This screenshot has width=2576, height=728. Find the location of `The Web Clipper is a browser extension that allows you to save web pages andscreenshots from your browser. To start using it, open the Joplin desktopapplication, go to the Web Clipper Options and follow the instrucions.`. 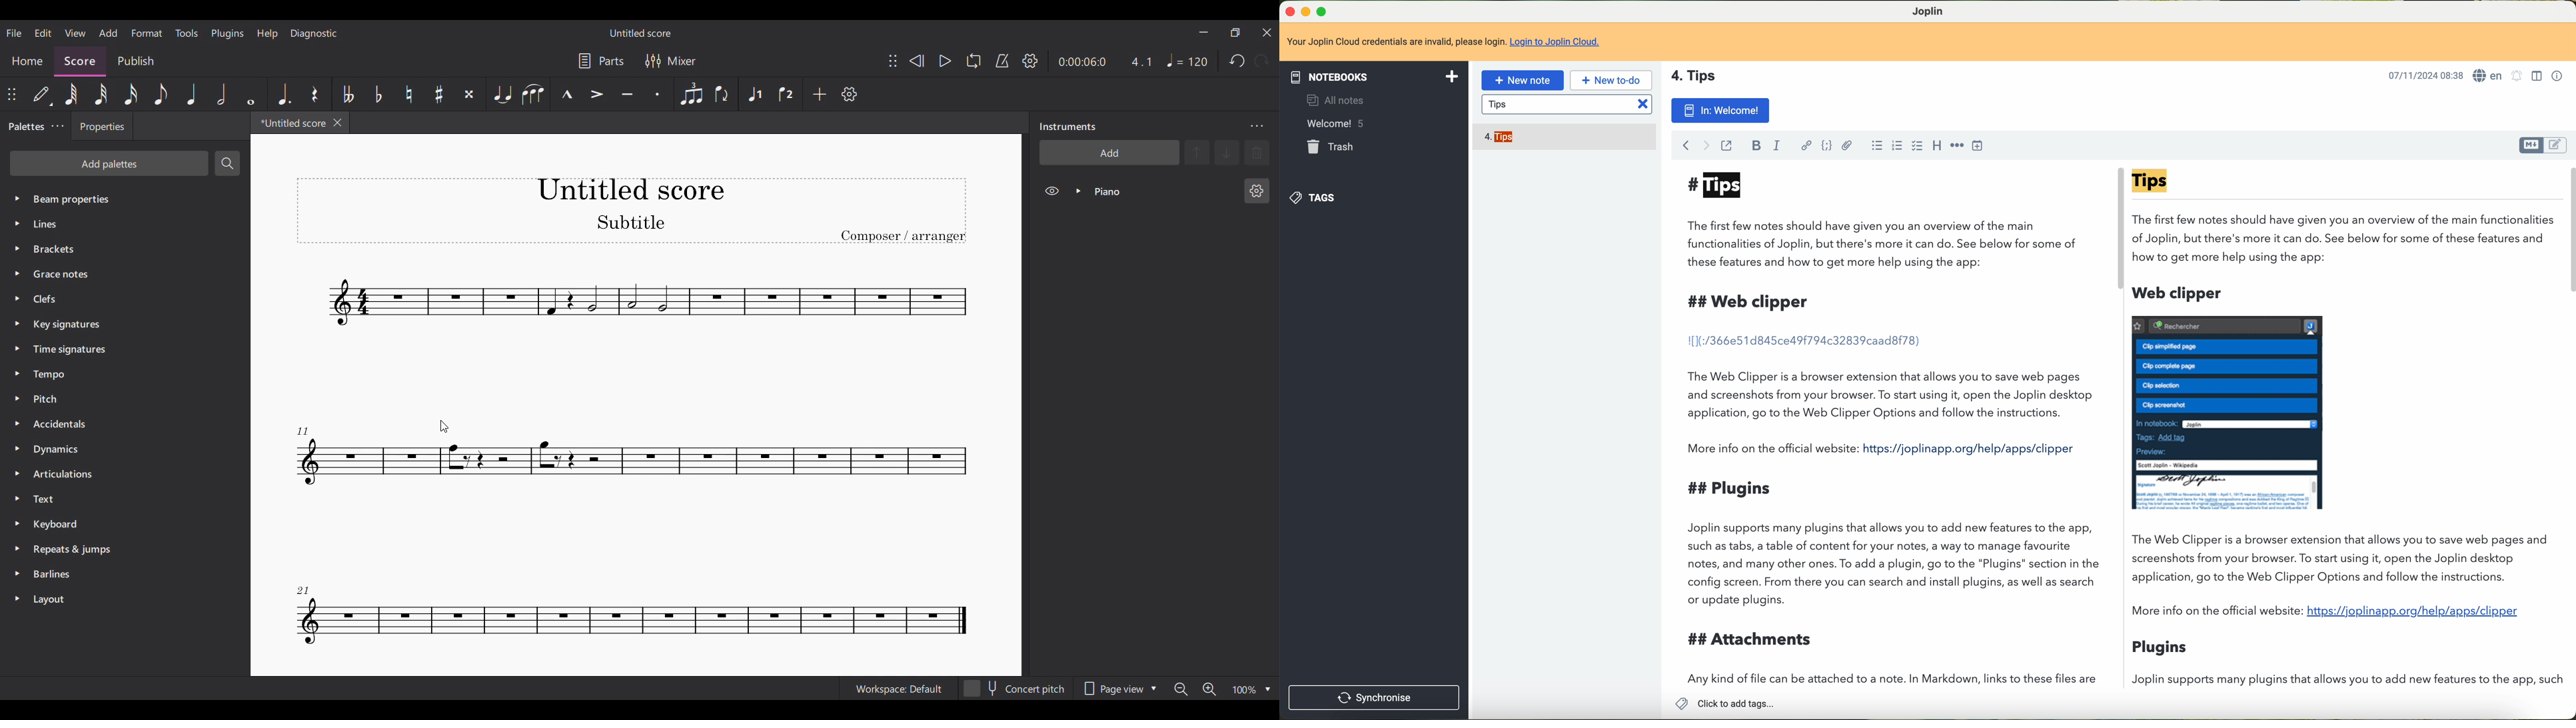

The Web Clipper is a browser extension that allows you to save web pages andscreenshots from your browser. To start using it, open the Joplin desktopapplication, go to the Web Clipper Options and follow the instrucions. is located at coordinates (2333, 557).